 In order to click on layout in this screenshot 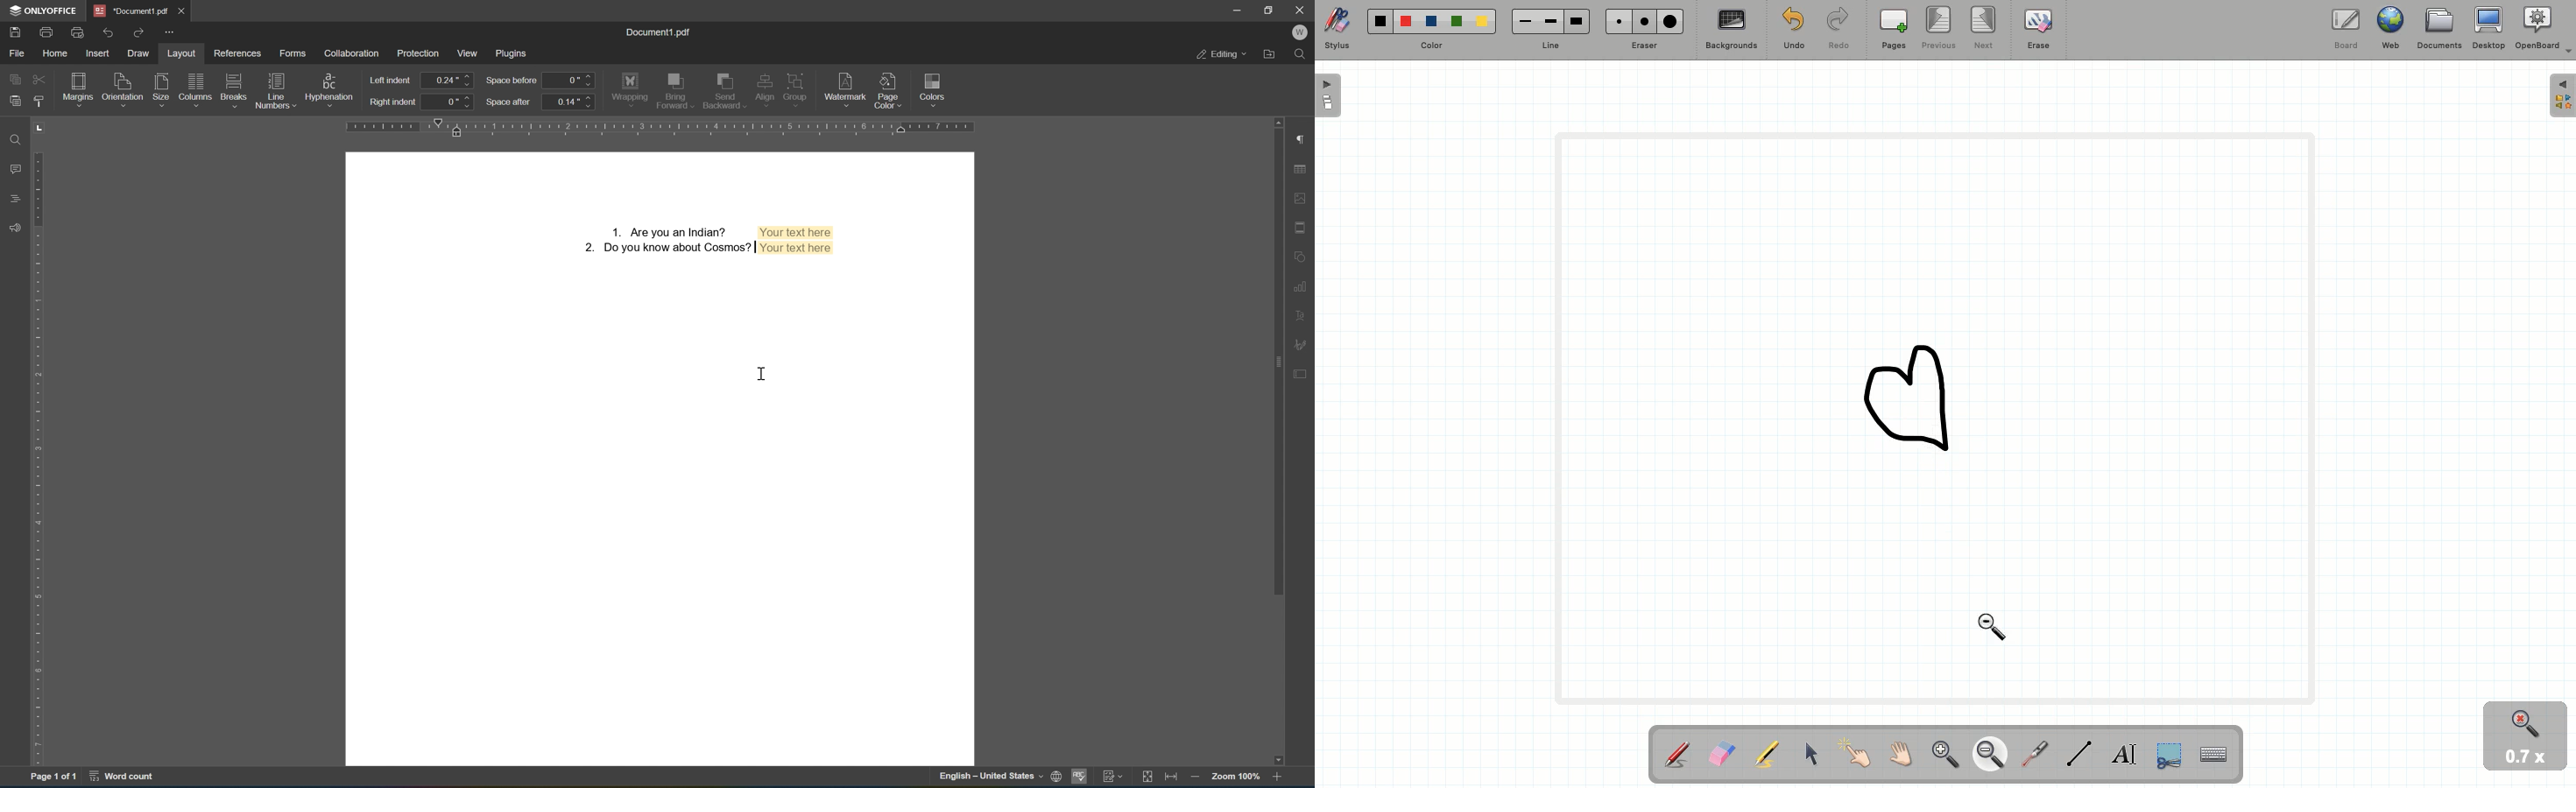, I will do `click(181, 53)`.